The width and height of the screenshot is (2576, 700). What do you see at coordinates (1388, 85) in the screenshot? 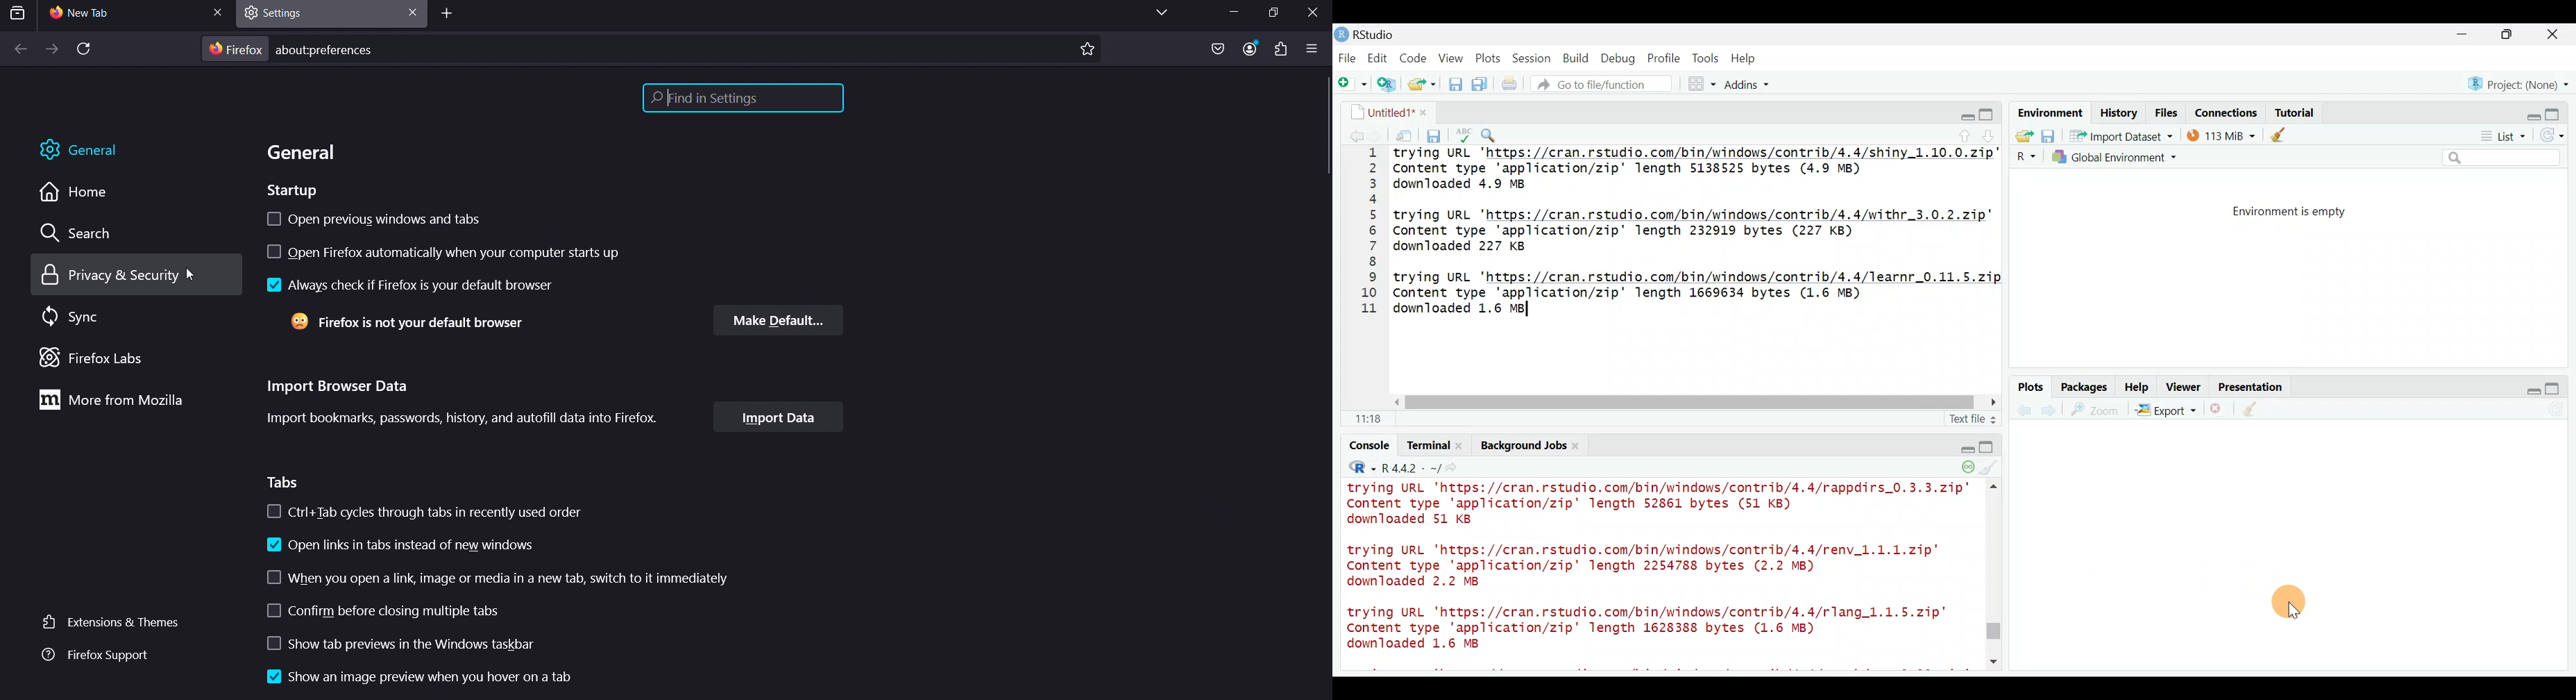
I see `Create a project` at bounding box center [1388, 85].